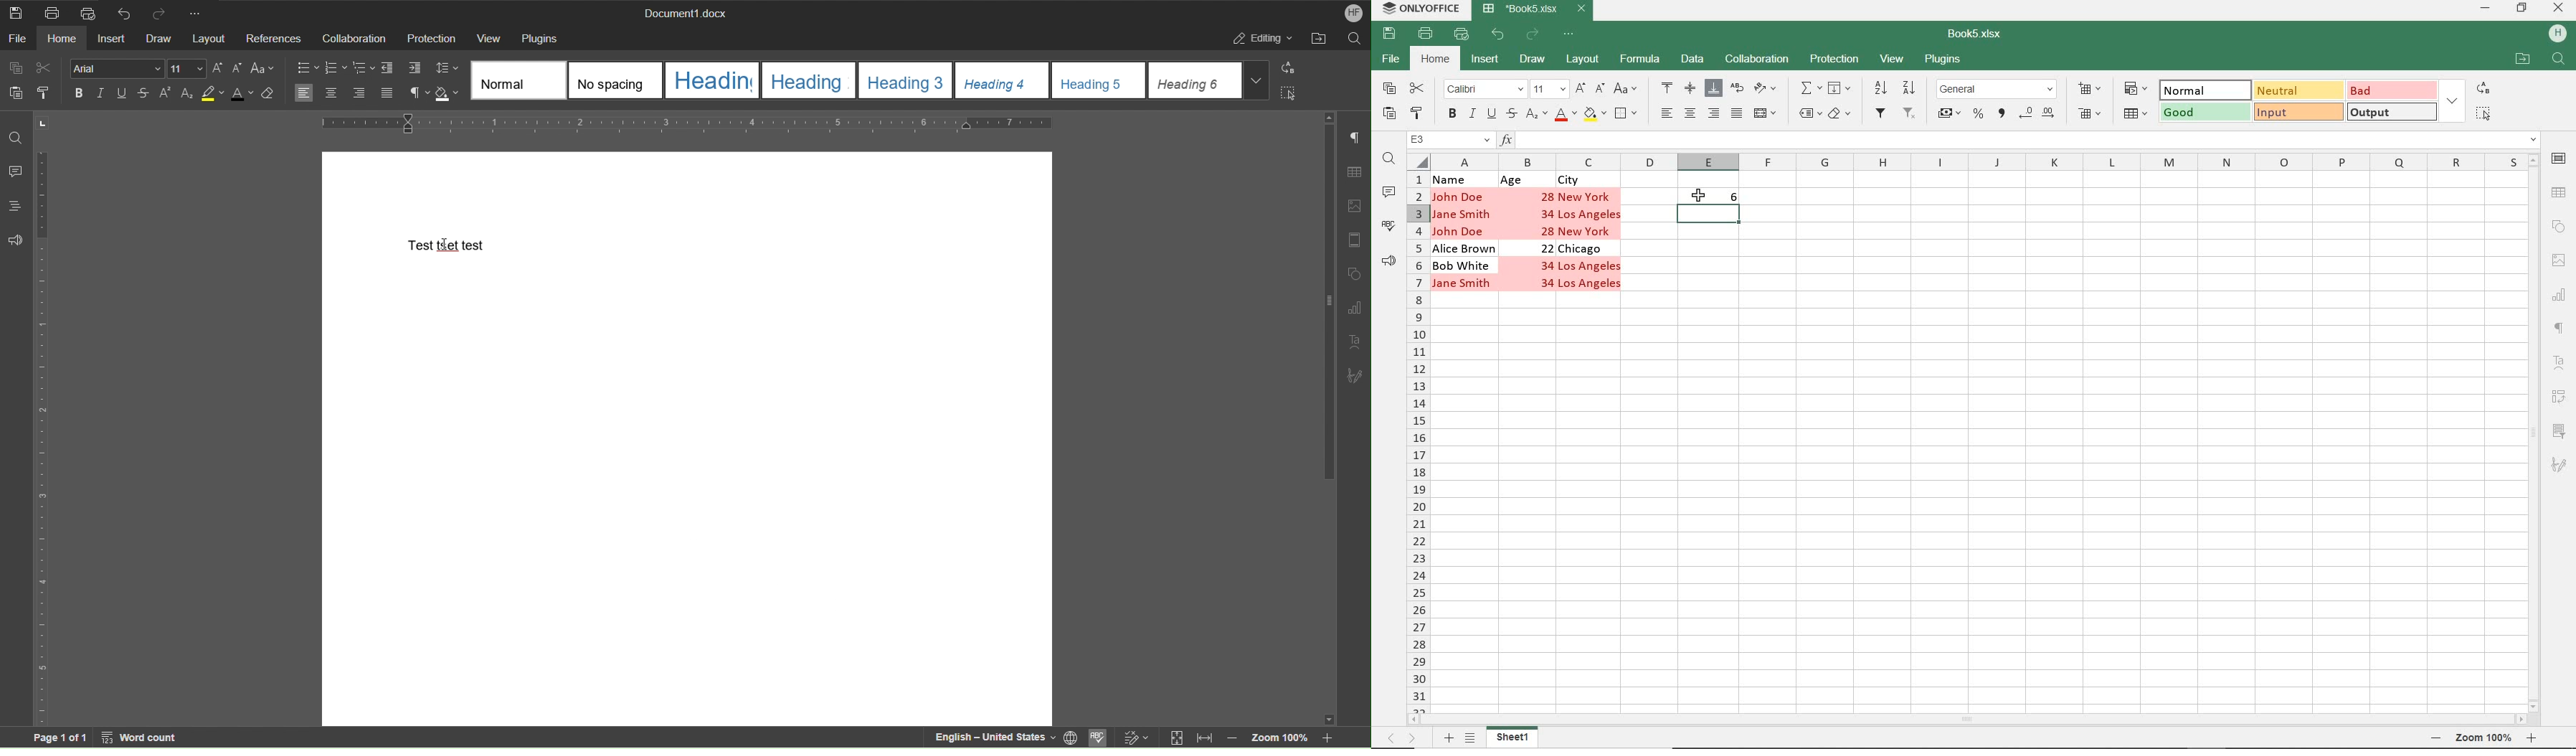 Image resolution: width=2576 pixels, height=756 pixels. I want to click on REMOVE FILTERS, so click(1912, 115).